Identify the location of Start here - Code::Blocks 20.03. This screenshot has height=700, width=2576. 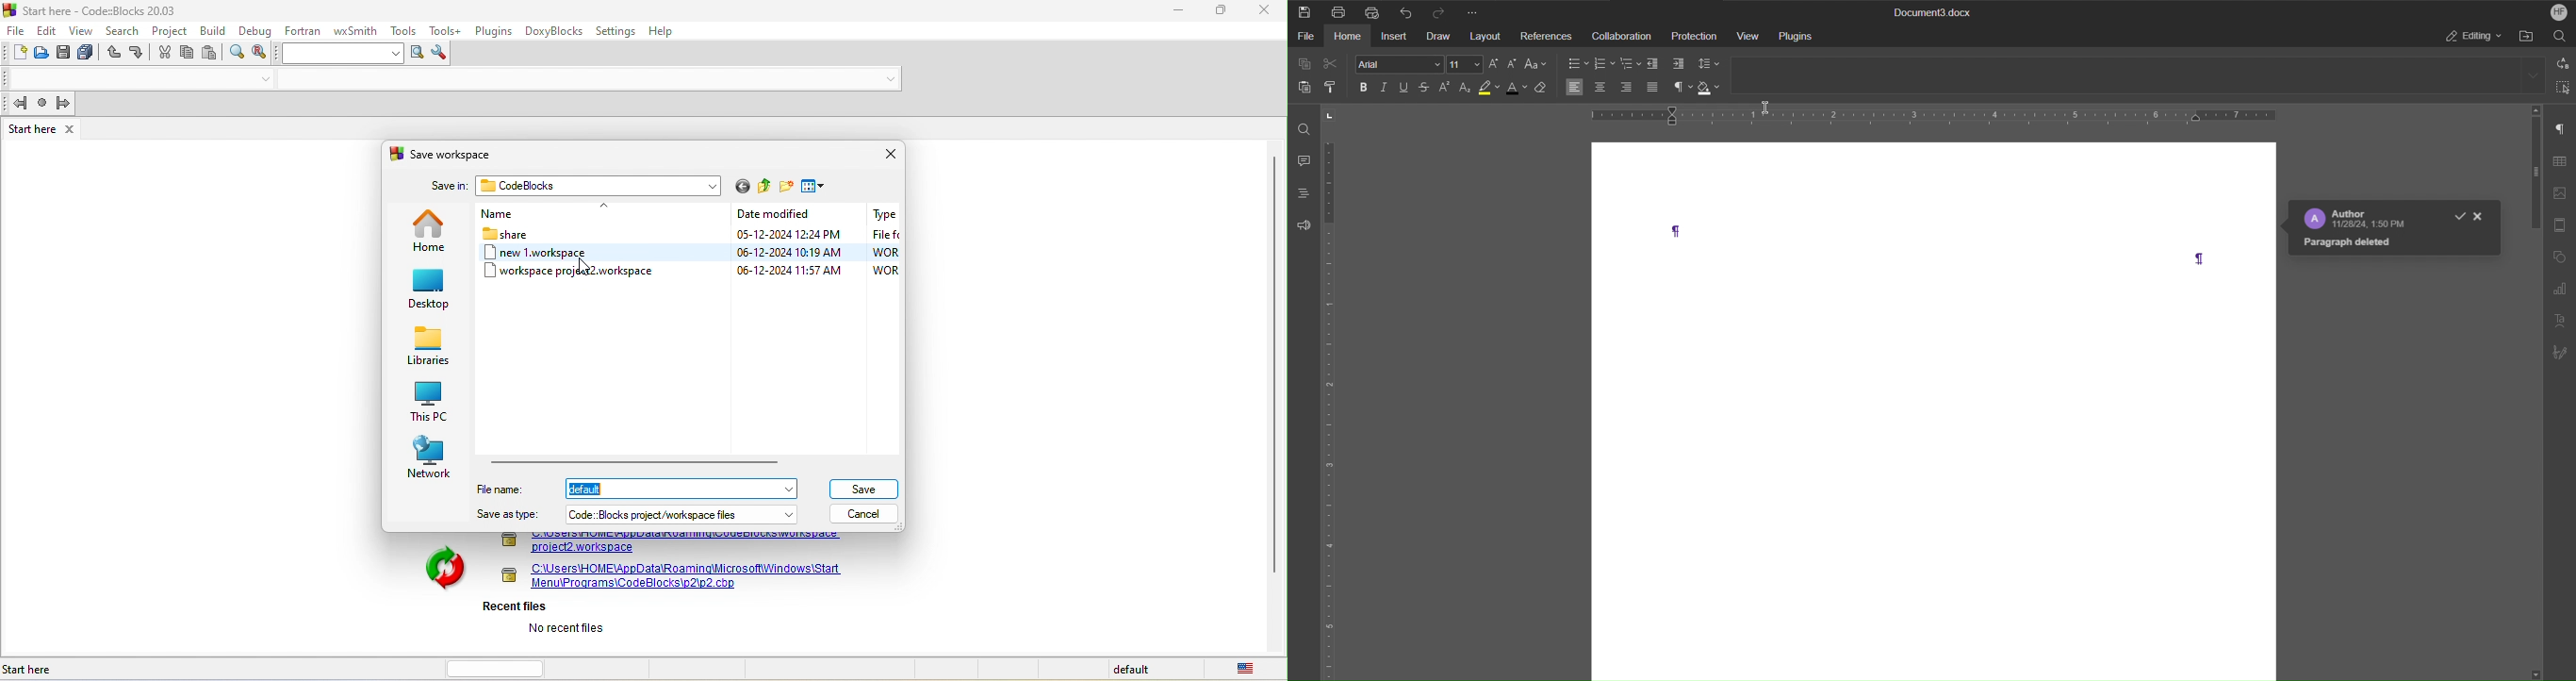
(92, 9).